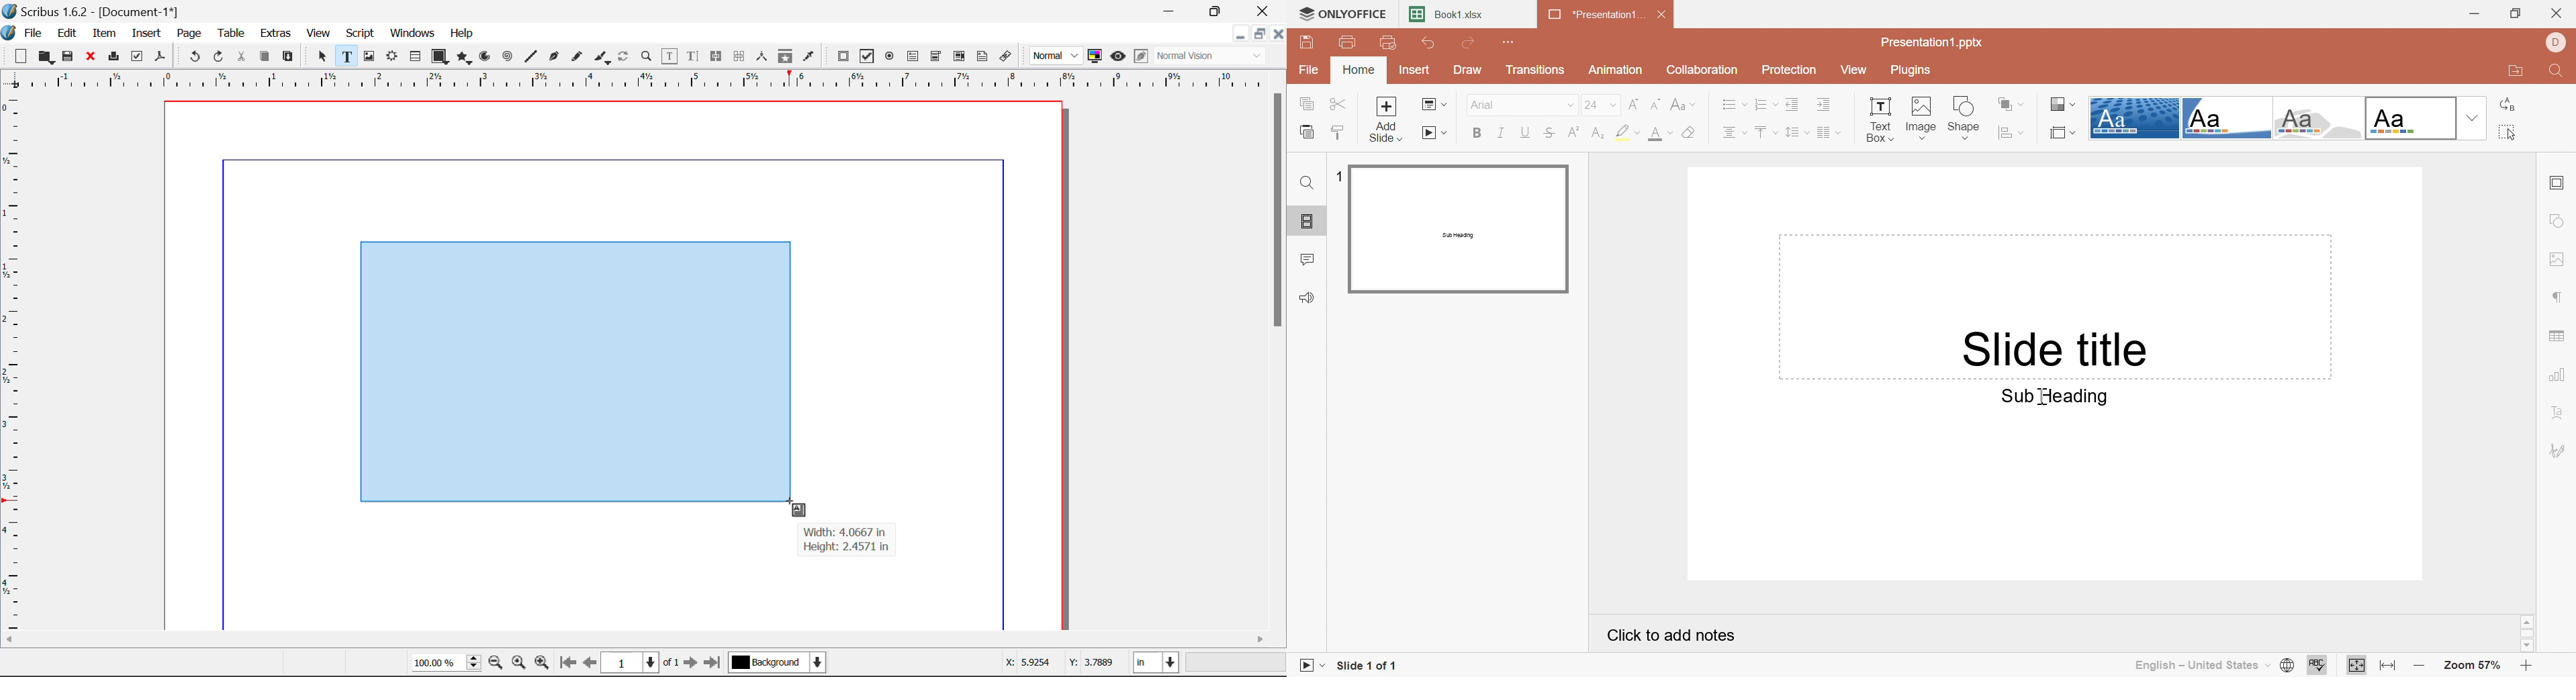 This screenshot has height=700, width=2576. I want to click on Open file location, so click(2518, 72).